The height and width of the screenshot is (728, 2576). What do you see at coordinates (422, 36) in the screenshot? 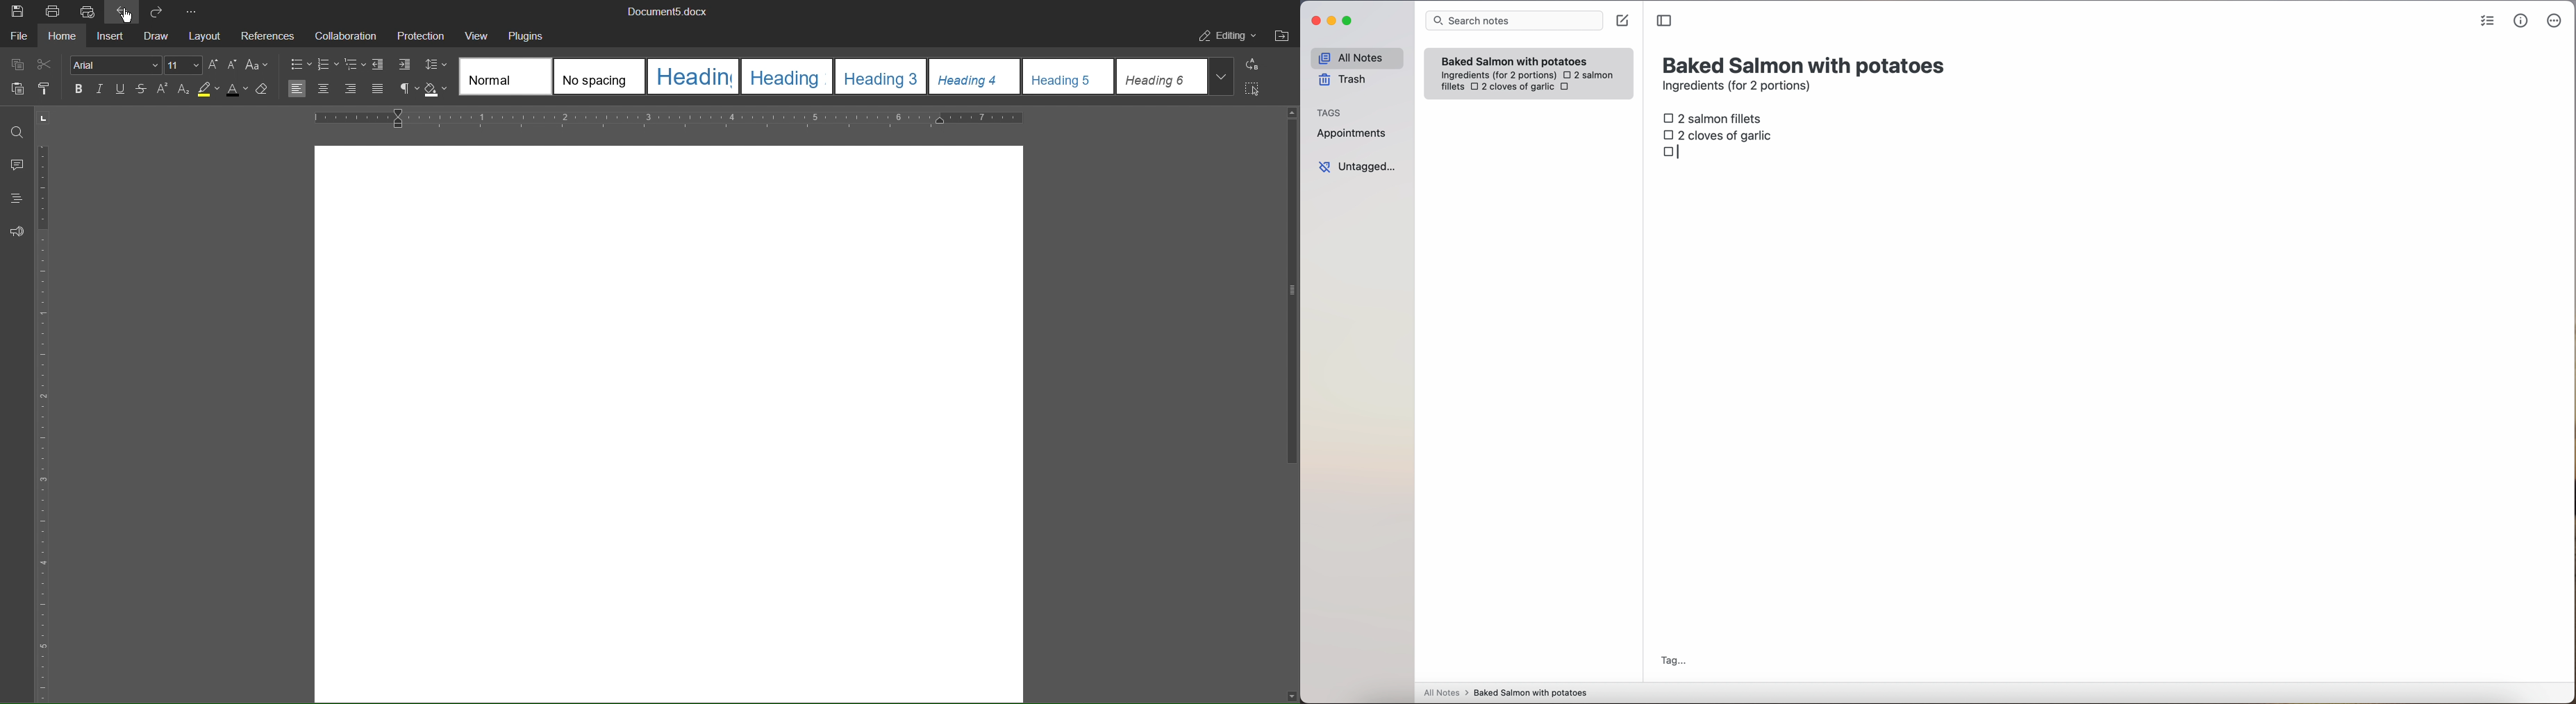
I see `Protection` at bounding box center [422, 36].